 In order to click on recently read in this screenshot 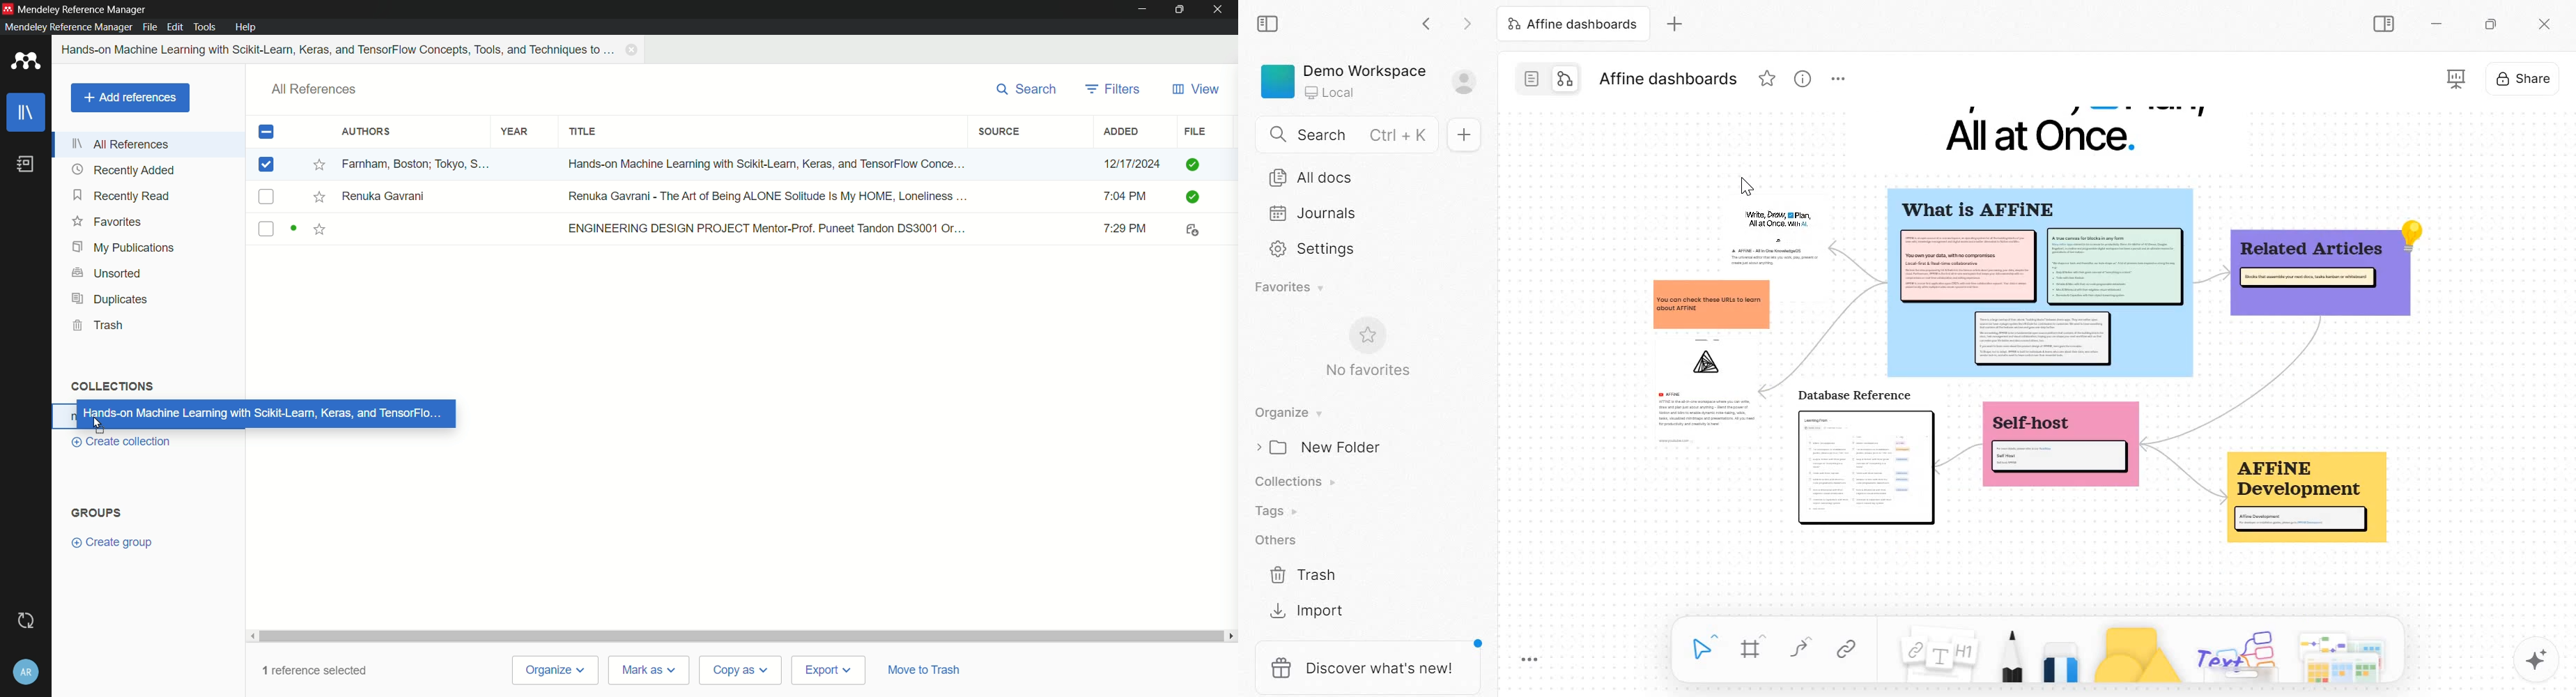, I will do `click(123, 195)`.